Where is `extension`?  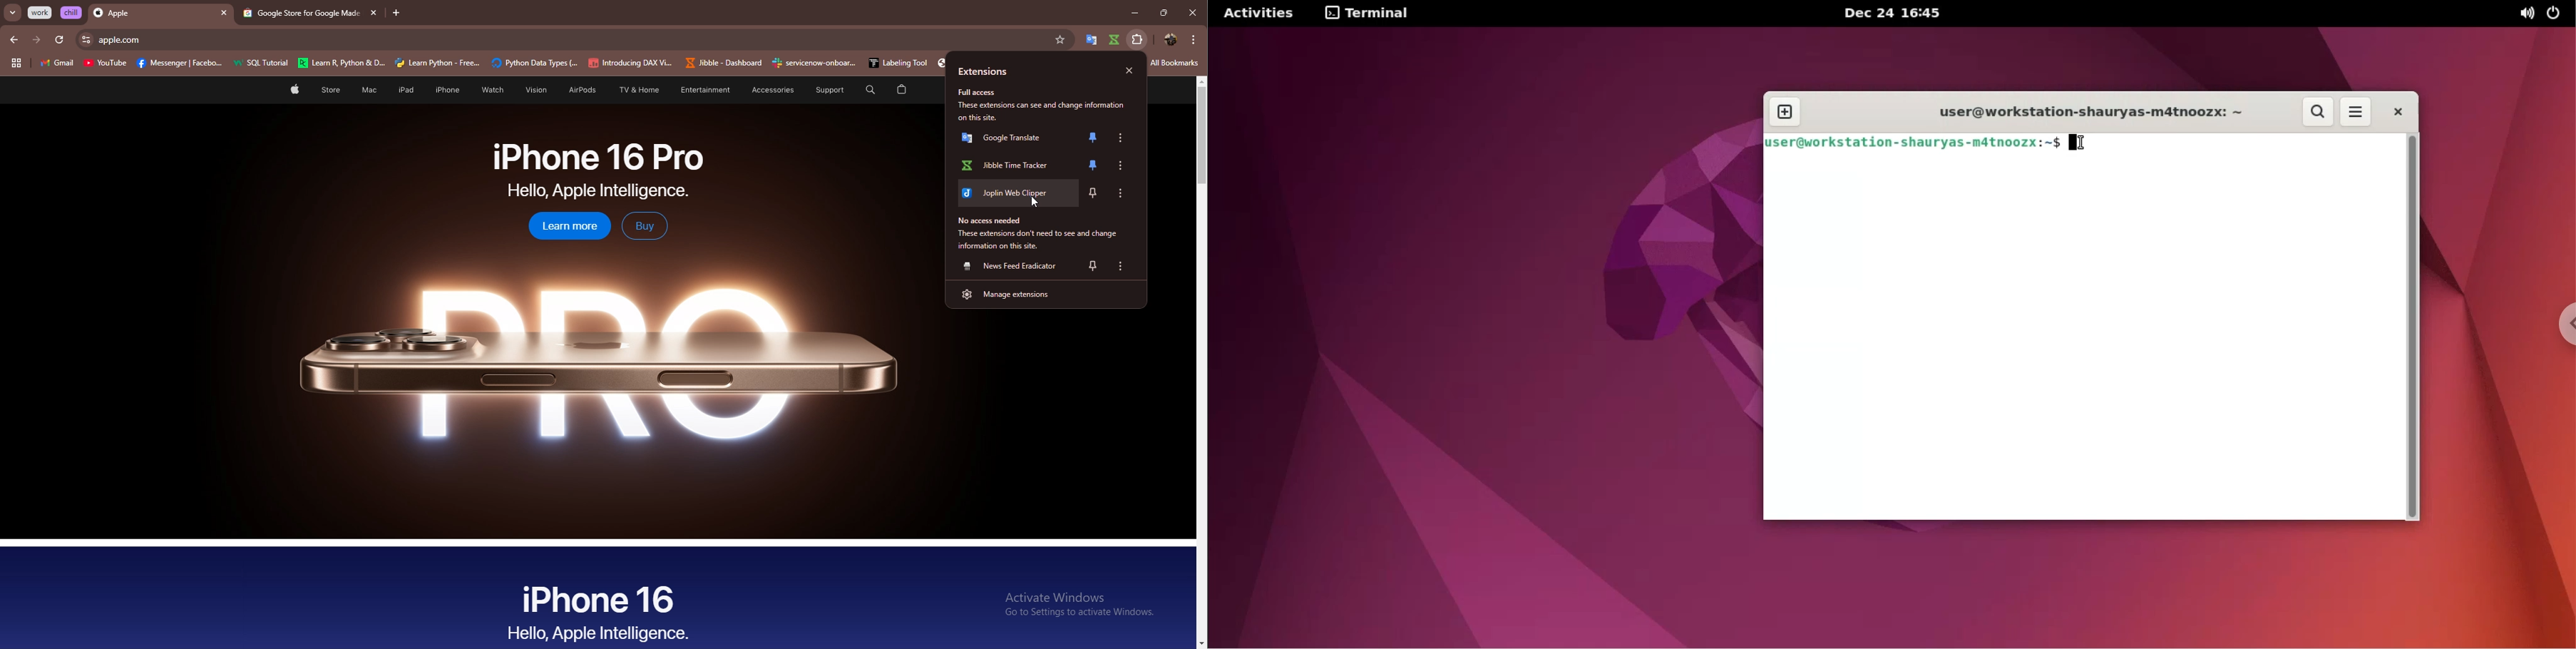 extension is located at coordinates (1139, 39).